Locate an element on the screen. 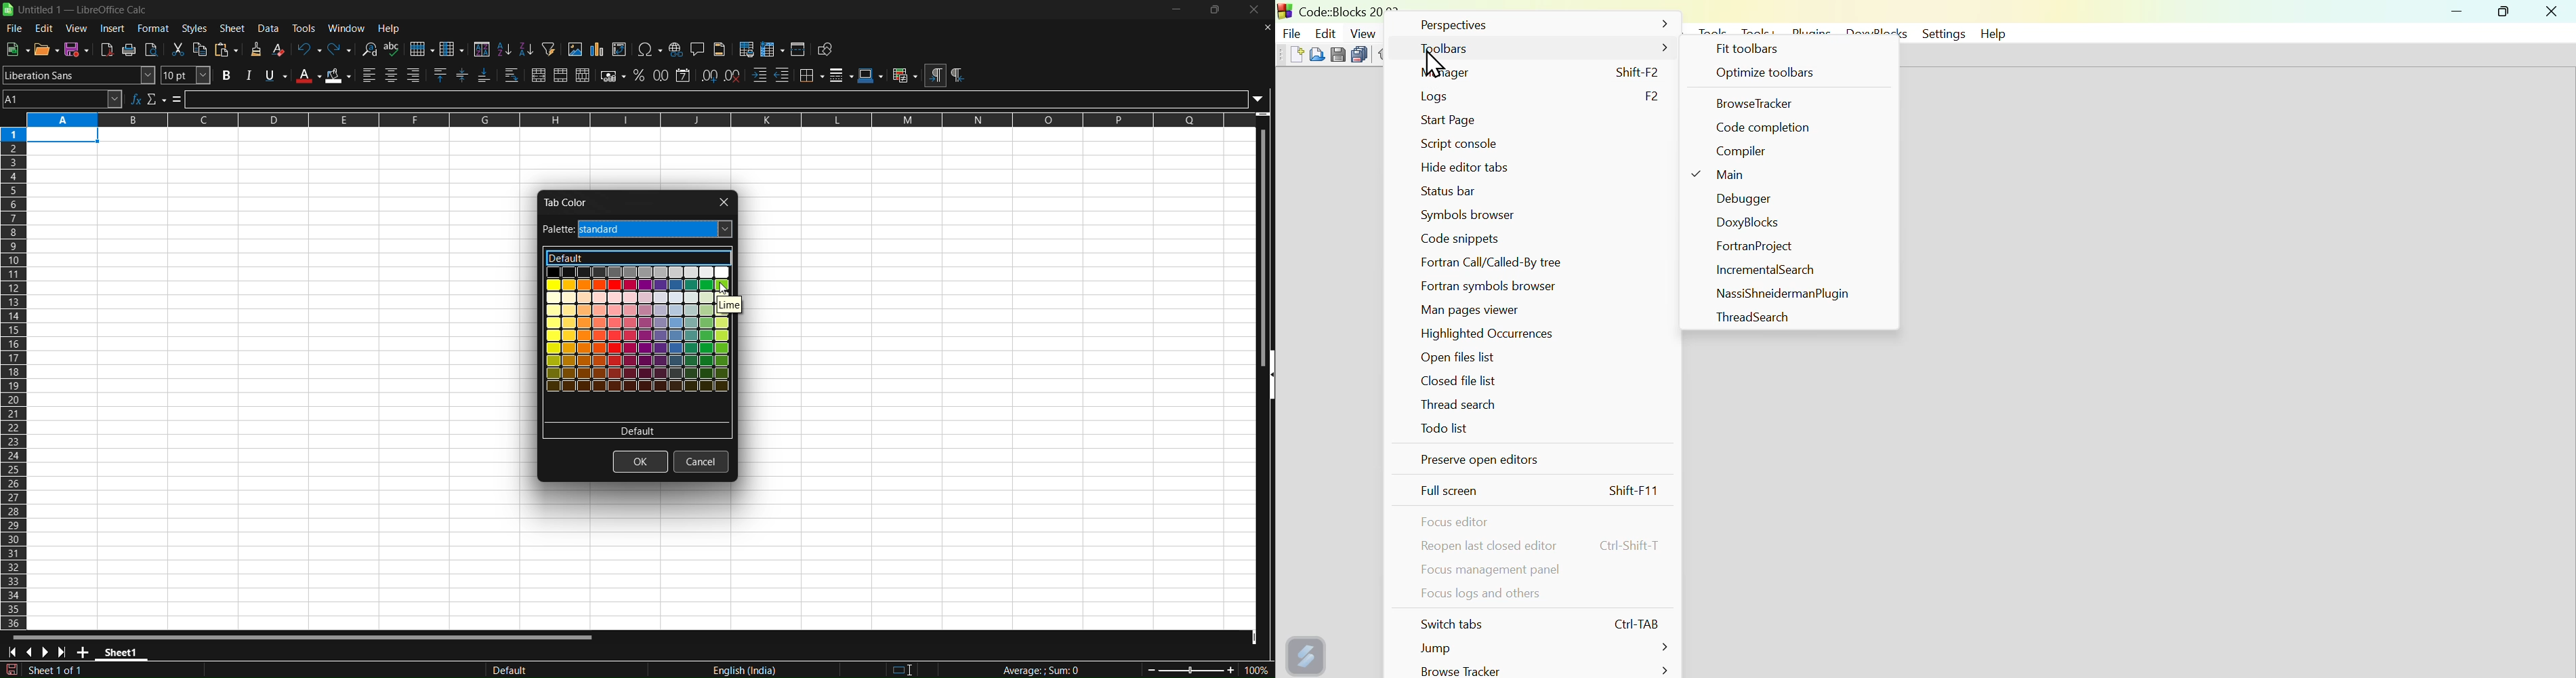  insert hyperlink is located at coordinates (676, 49).